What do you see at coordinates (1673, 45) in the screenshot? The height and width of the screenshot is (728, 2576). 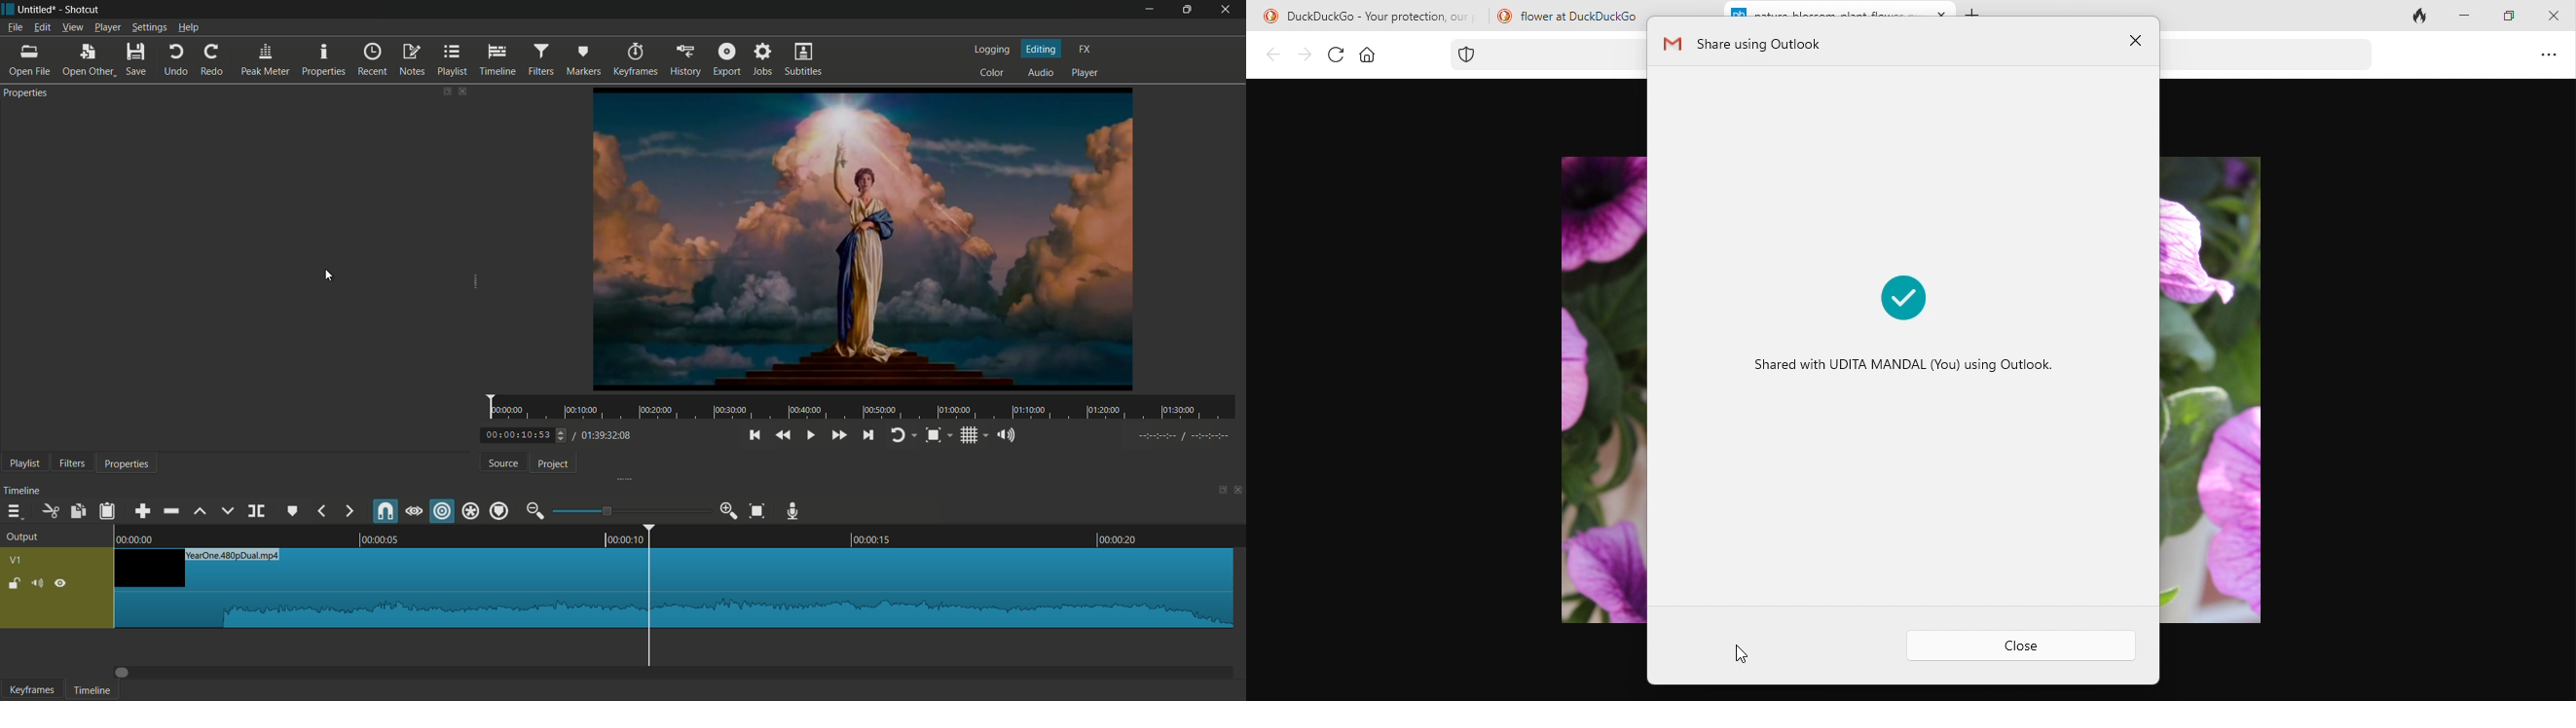 I see `gmail logo` at bounding box center [1673, 45].